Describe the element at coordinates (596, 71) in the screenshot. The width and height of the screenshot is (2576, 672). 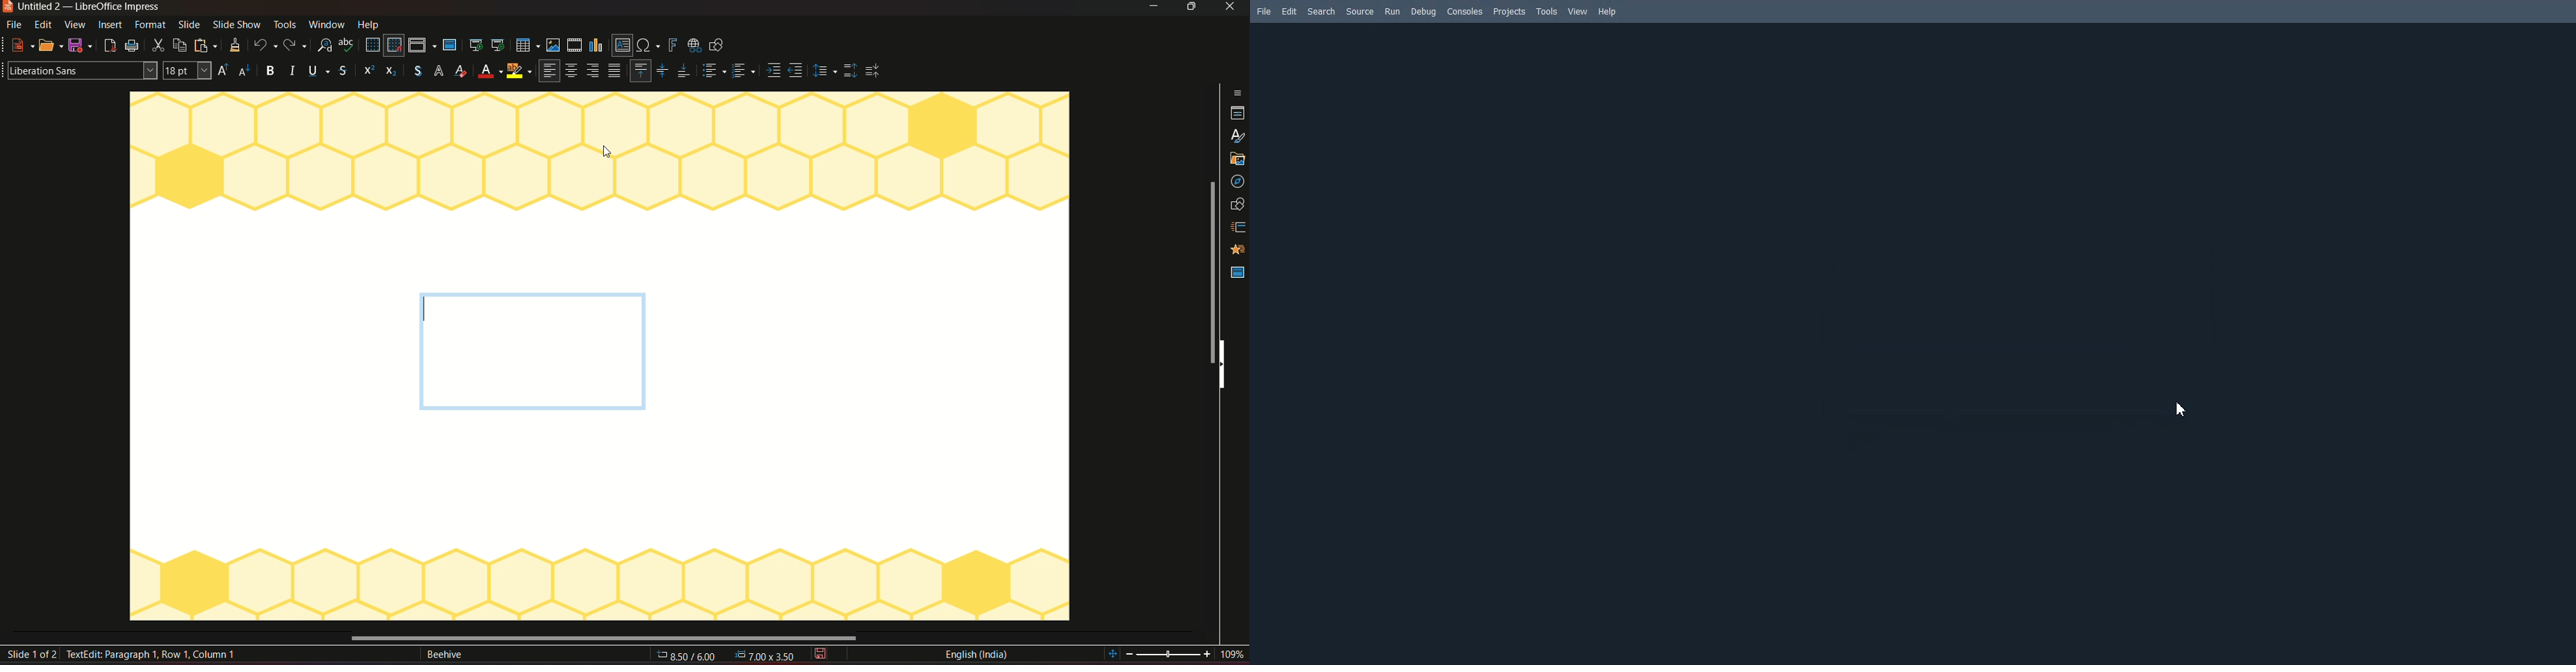
I see `Align right` at that location.